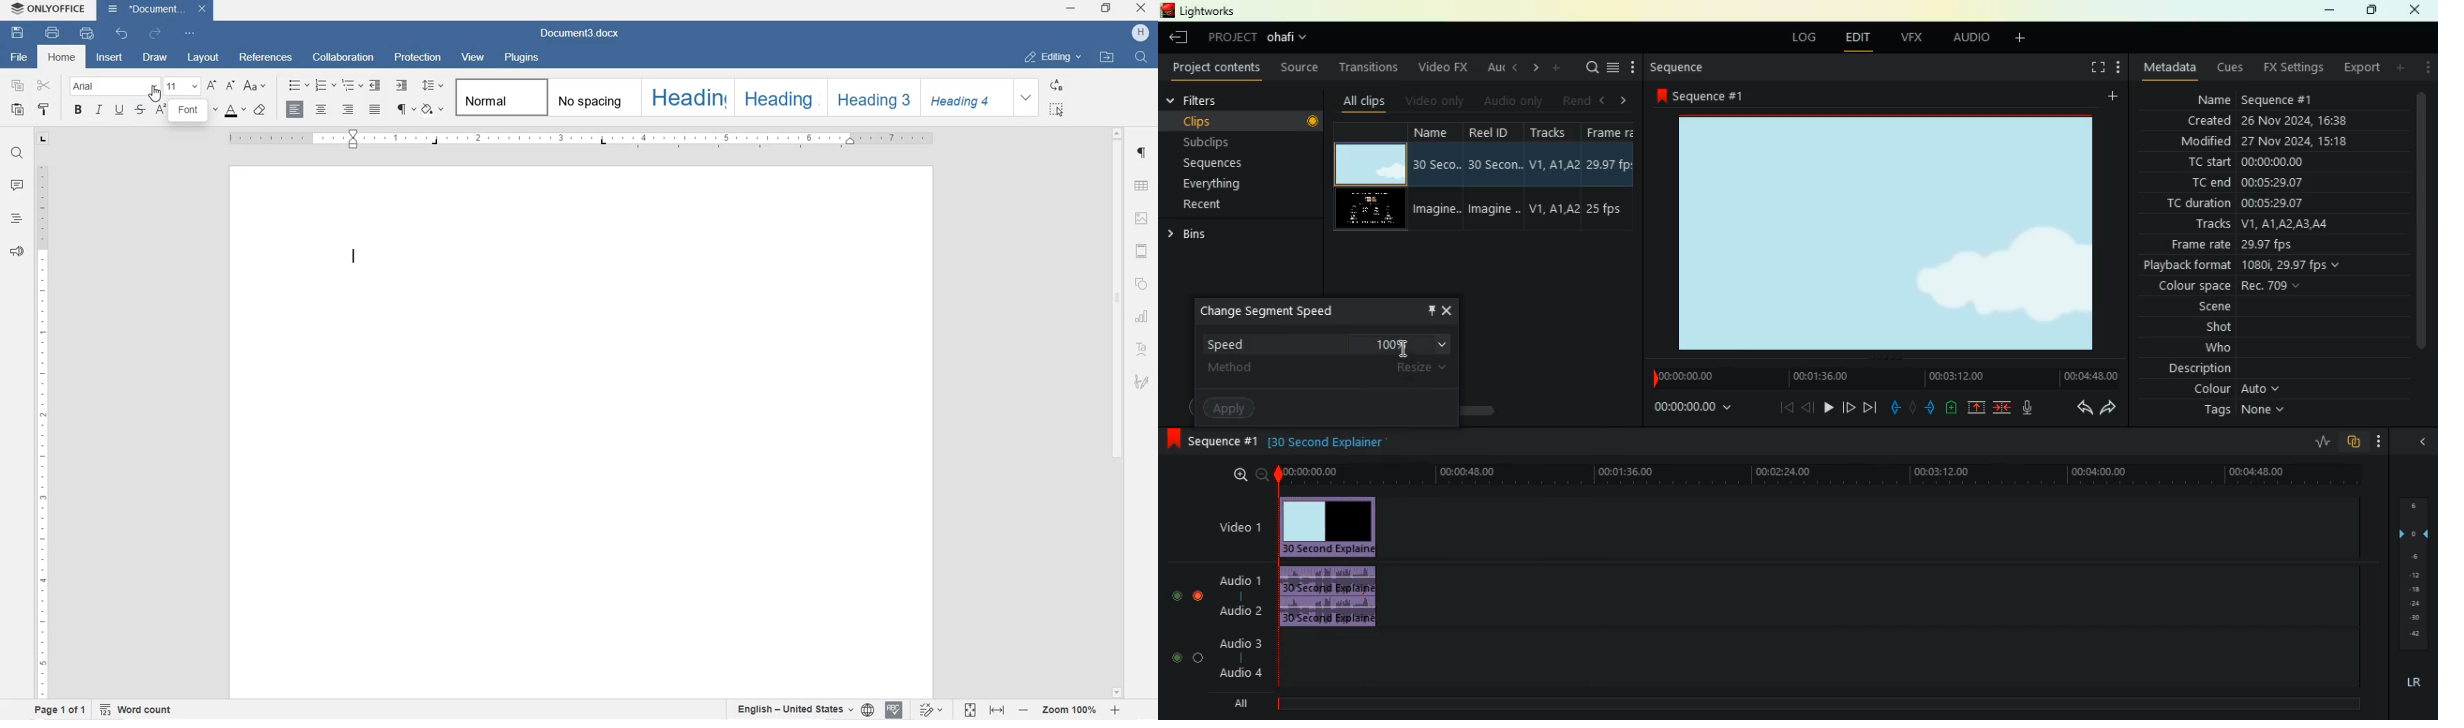  Describe the element at coordinates (230, 86) in the screenshot. I see `DECREMENT FONT SIZE` at that location.